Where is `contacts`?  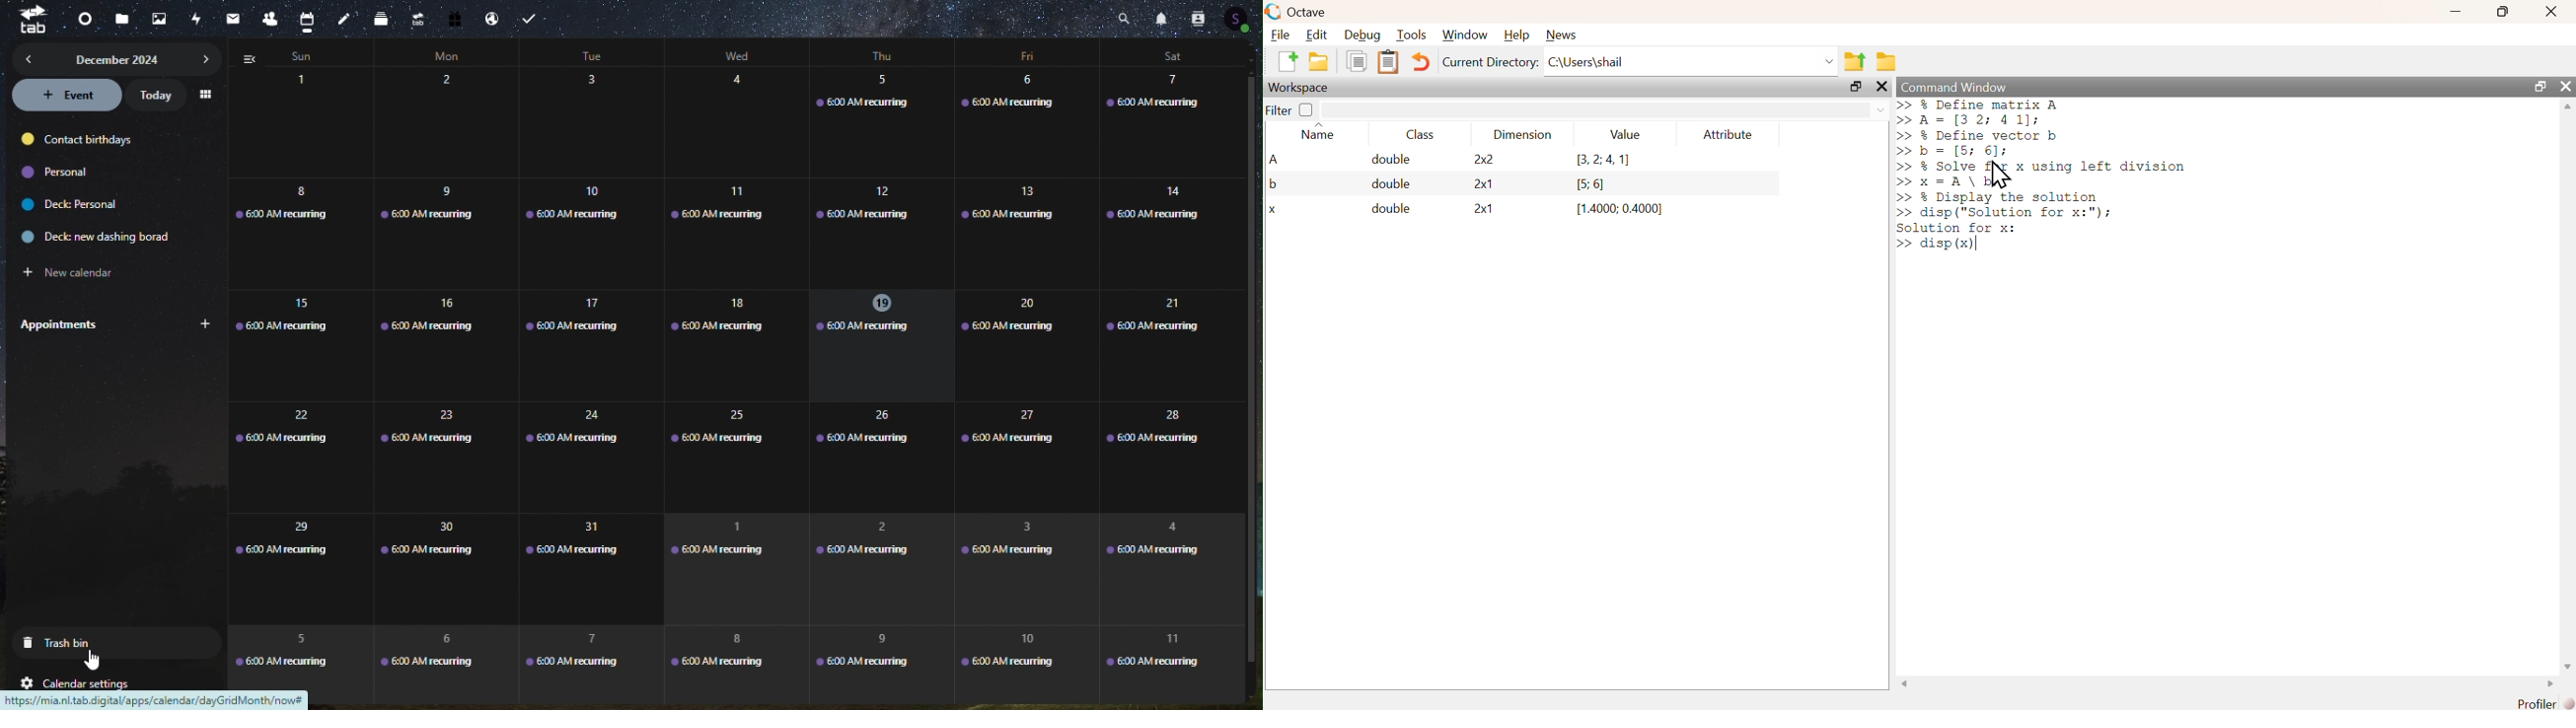
contacts is located at coordinates (269, 17).